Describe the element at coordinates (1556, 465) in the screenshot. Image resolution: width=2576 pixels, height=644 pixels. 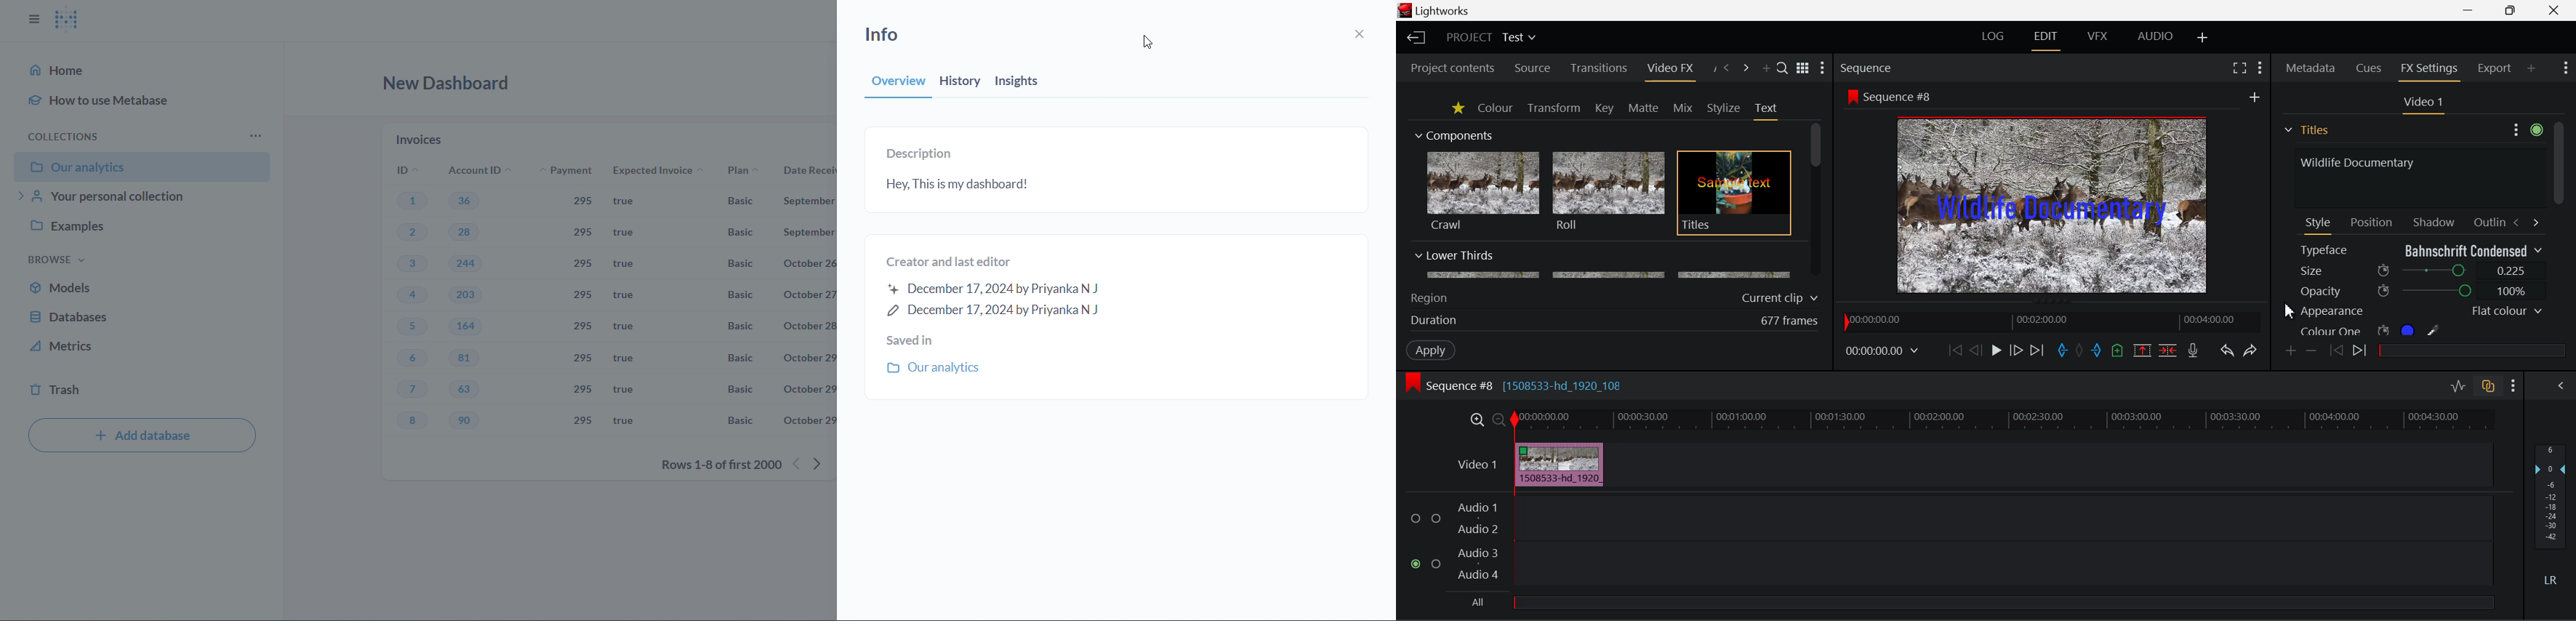
I see `Clip Inserted` at that location.